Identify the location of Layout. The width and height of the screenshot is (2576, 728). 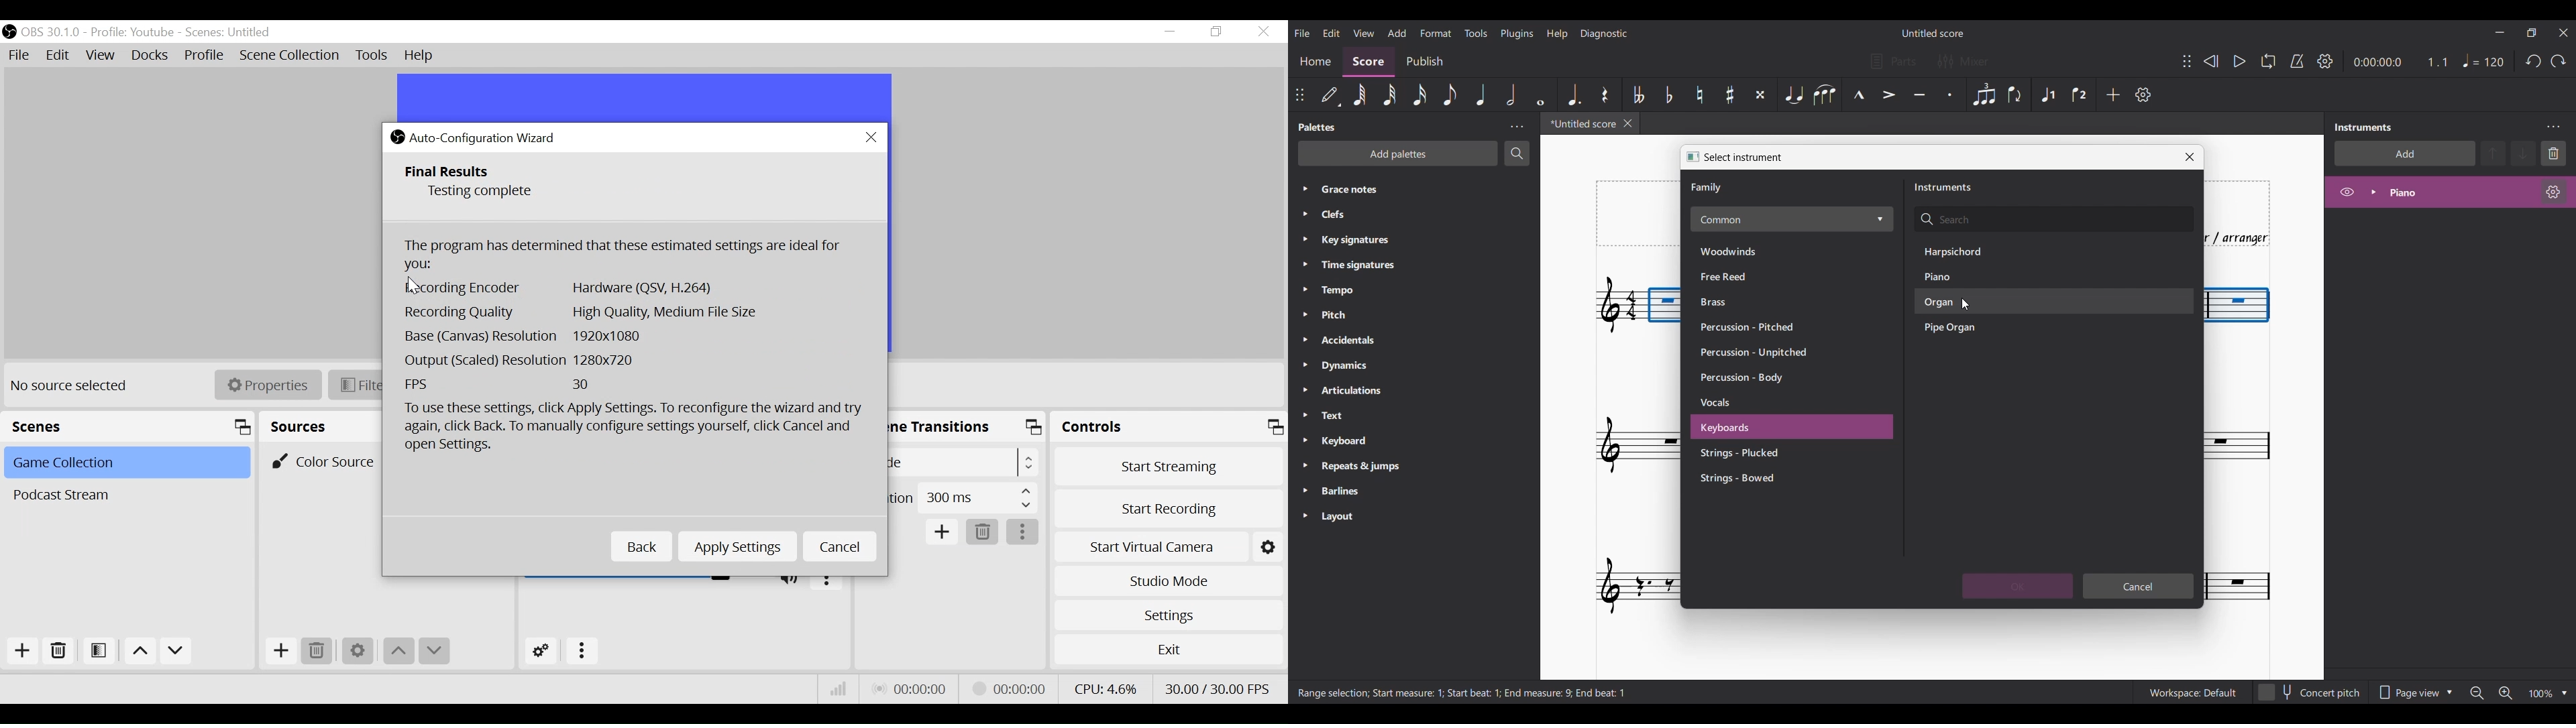
(1358, 518).